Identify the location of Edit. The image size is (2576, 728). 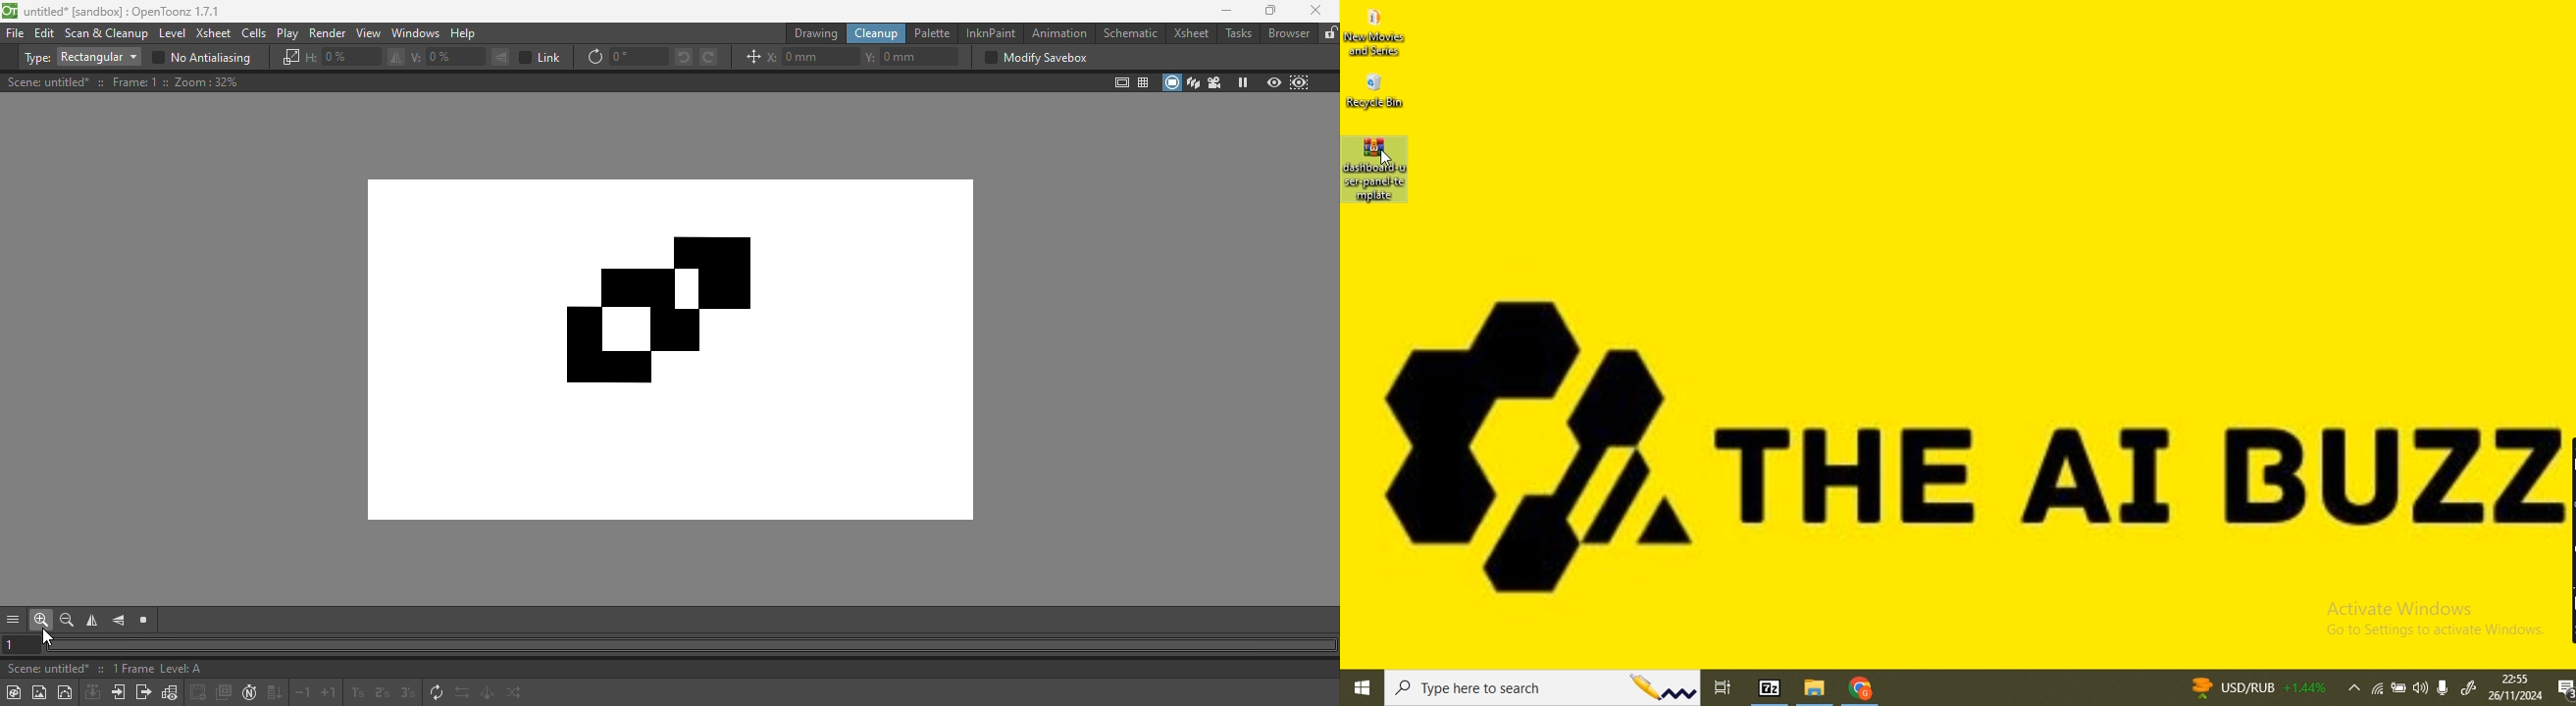
(46, 34).